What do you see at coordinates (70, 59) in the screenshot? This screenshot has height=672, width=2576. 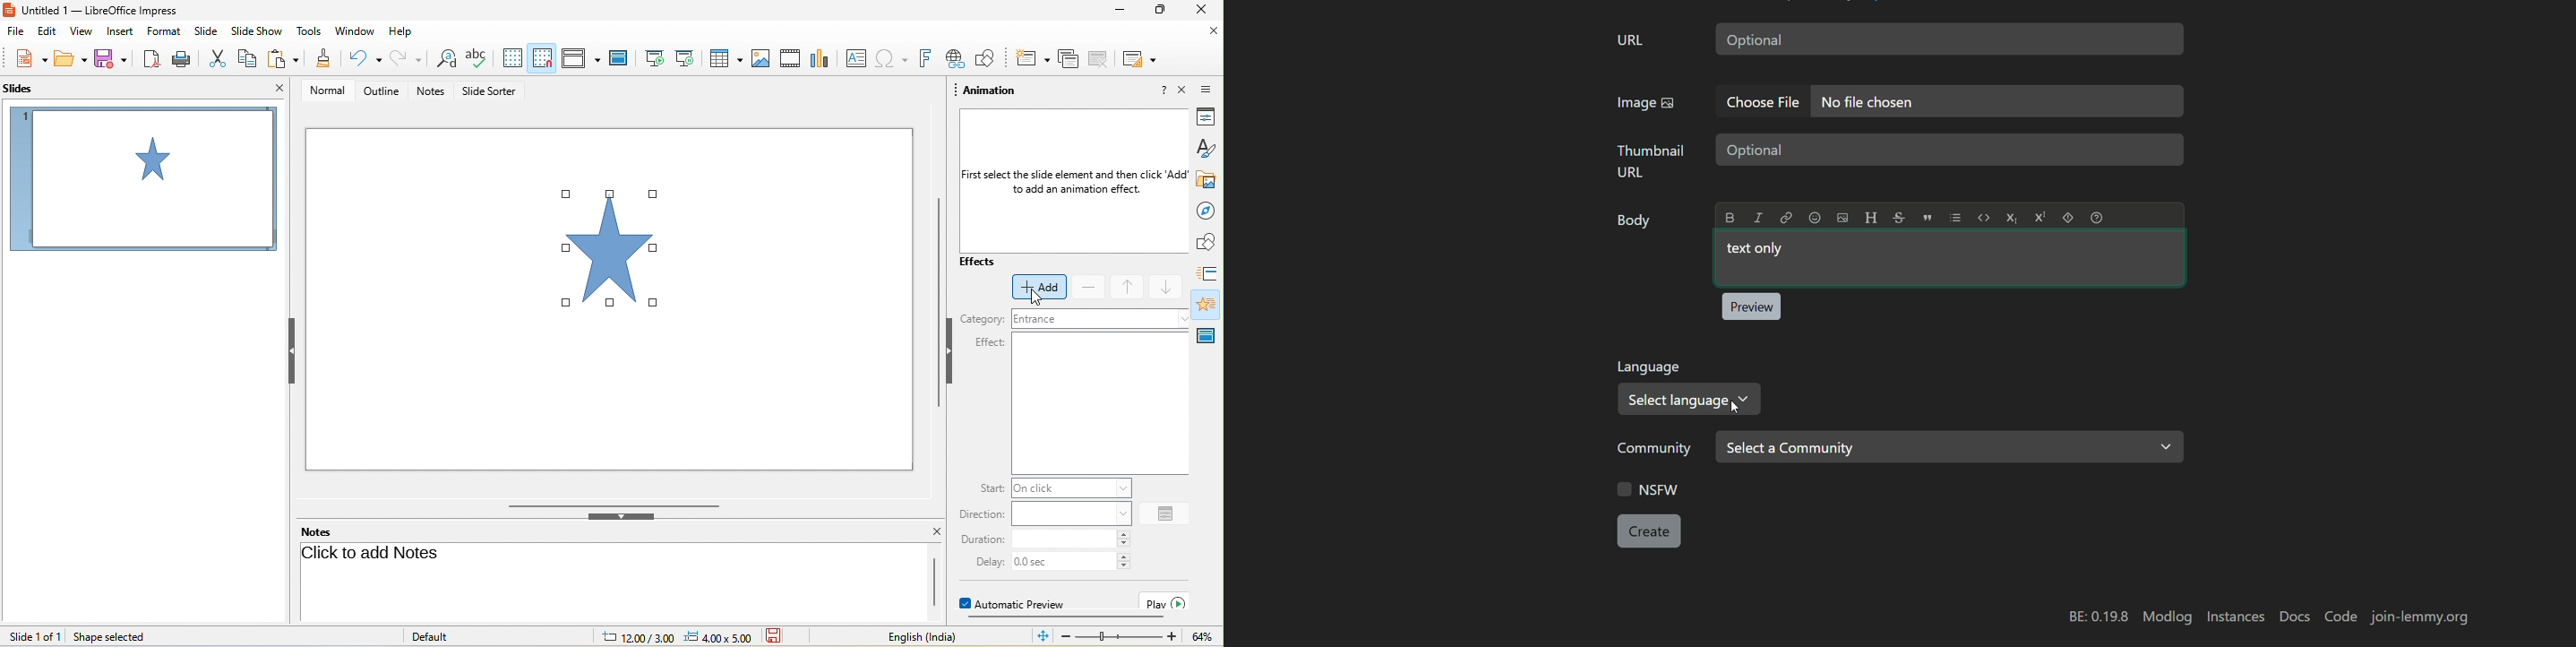 I see `open` at bounding box center [70, 59].